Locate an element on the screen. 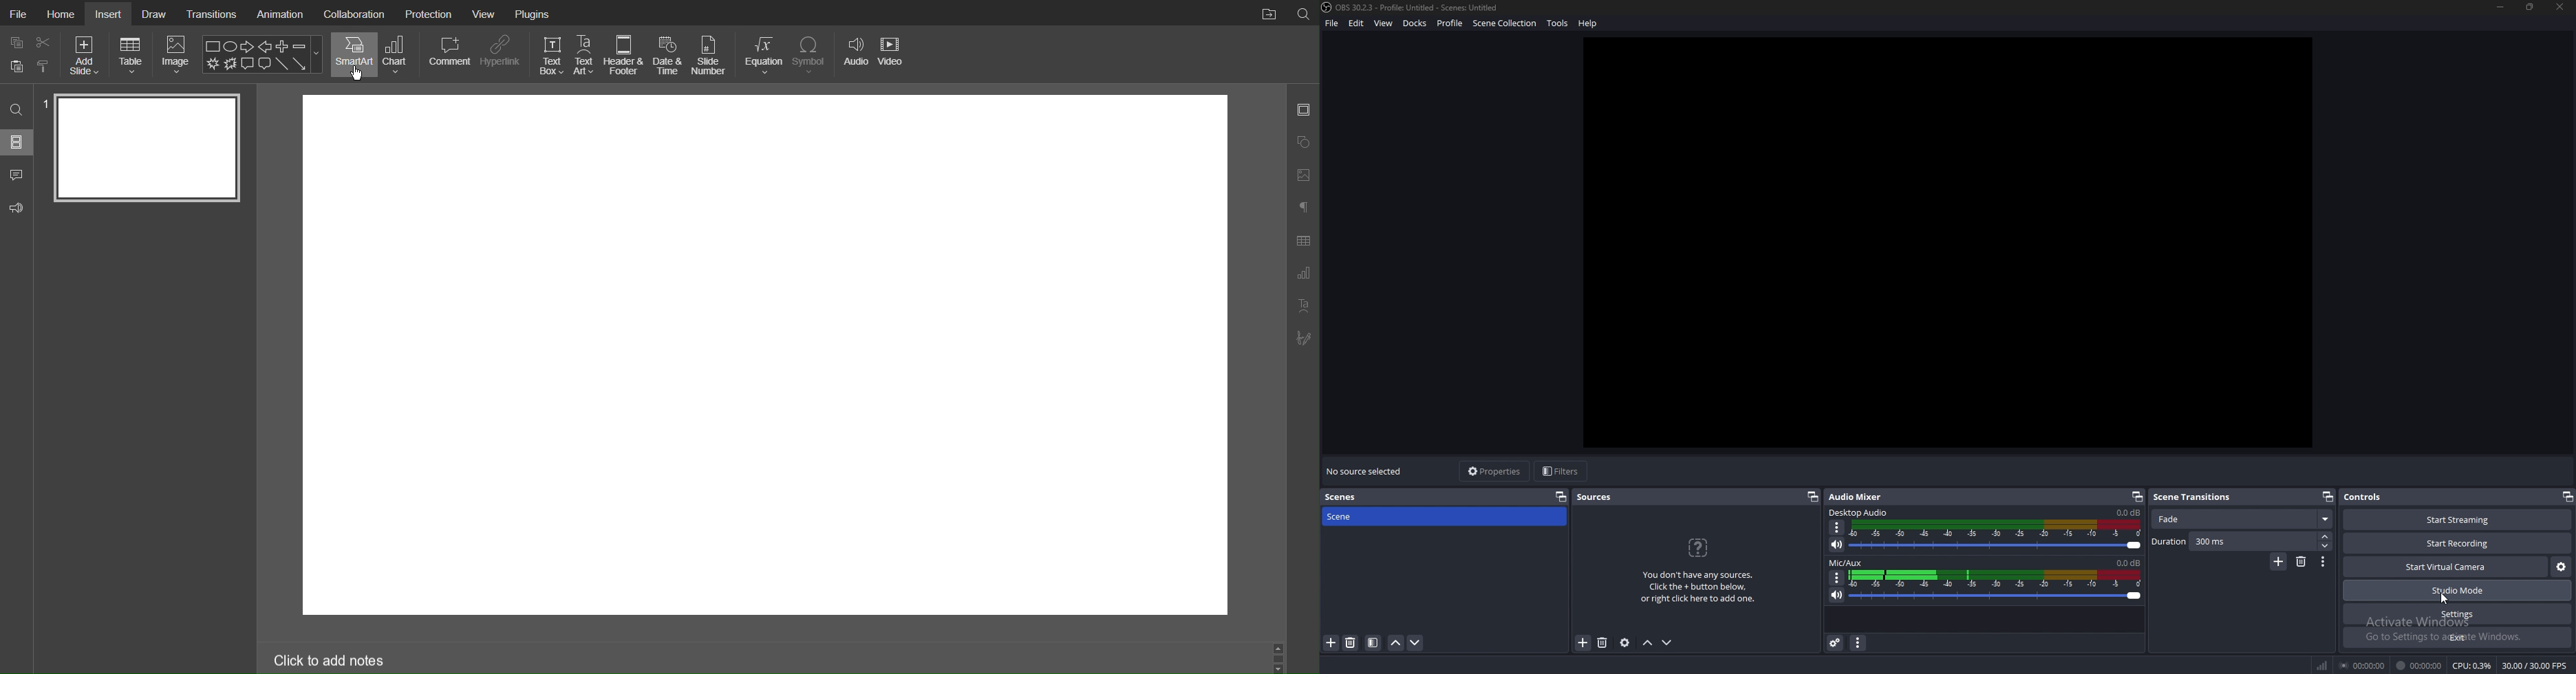 This screenshot has width=2576, height=700. Sources settings is located at coordinates (1625, 643).